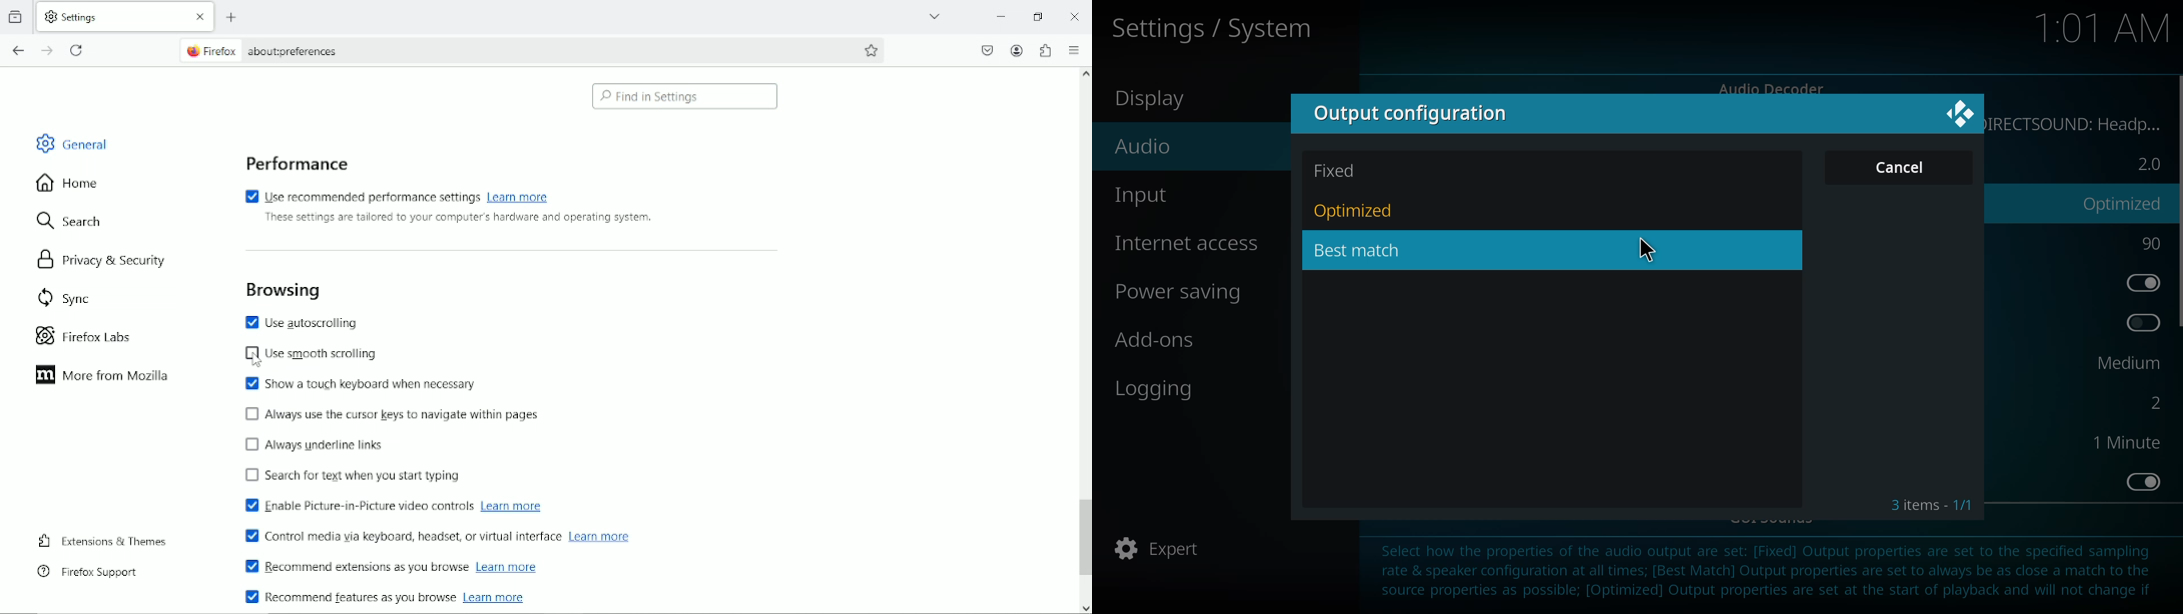 The width and height of the screenshot is (2184, 616). Describe the element at coordinates (1085, 608) in the screenshot. I see `scroll down` at that location.